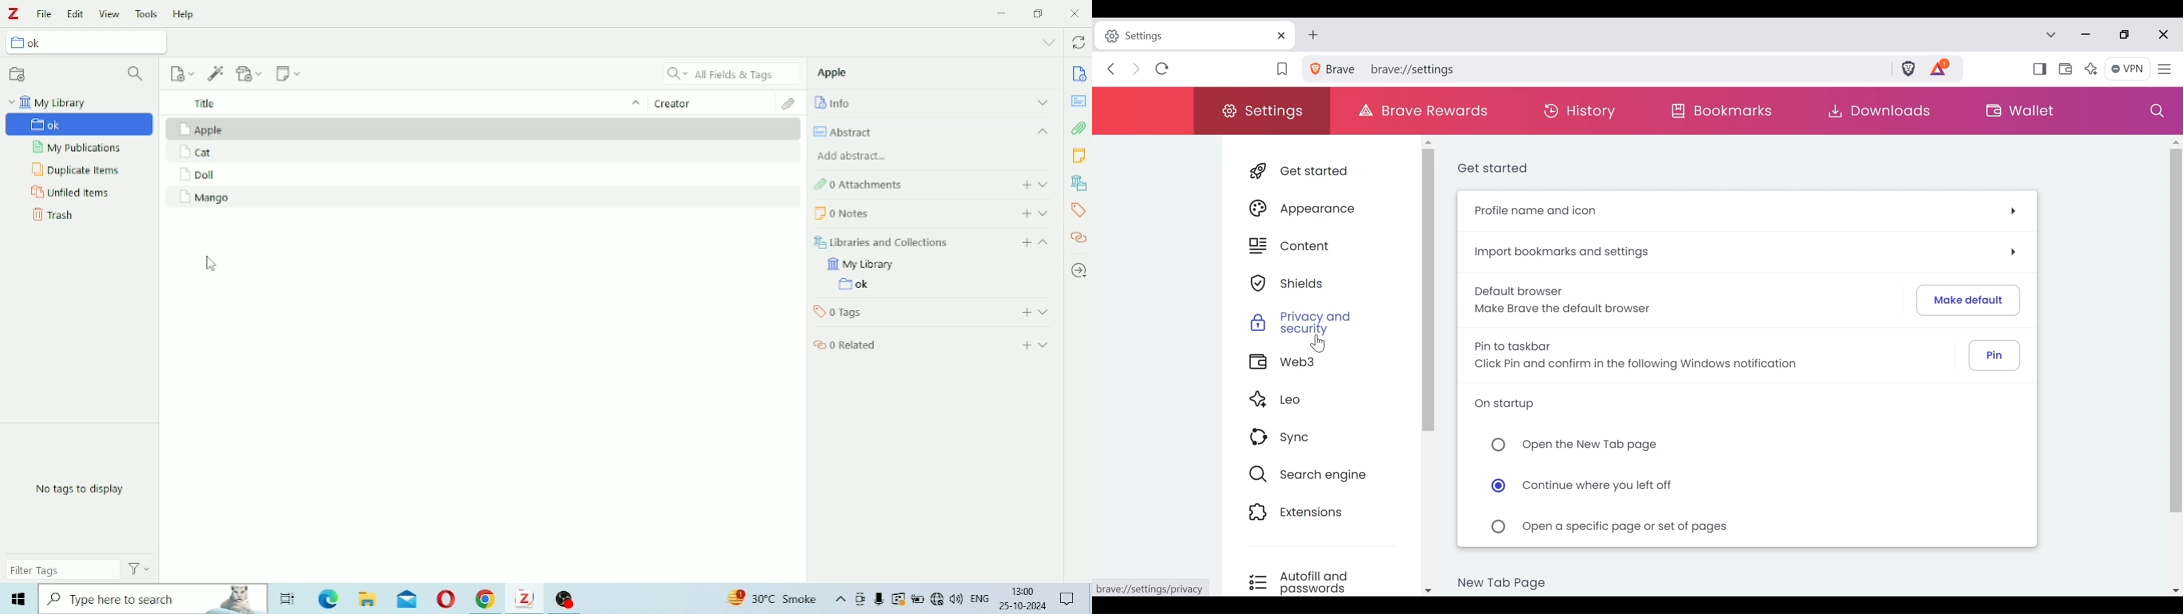 The height and width of the screenshot is (616, 2184). Describe the element at coordinates (70, 192) in the screenshot. I see `Unfiled Items` at that location.